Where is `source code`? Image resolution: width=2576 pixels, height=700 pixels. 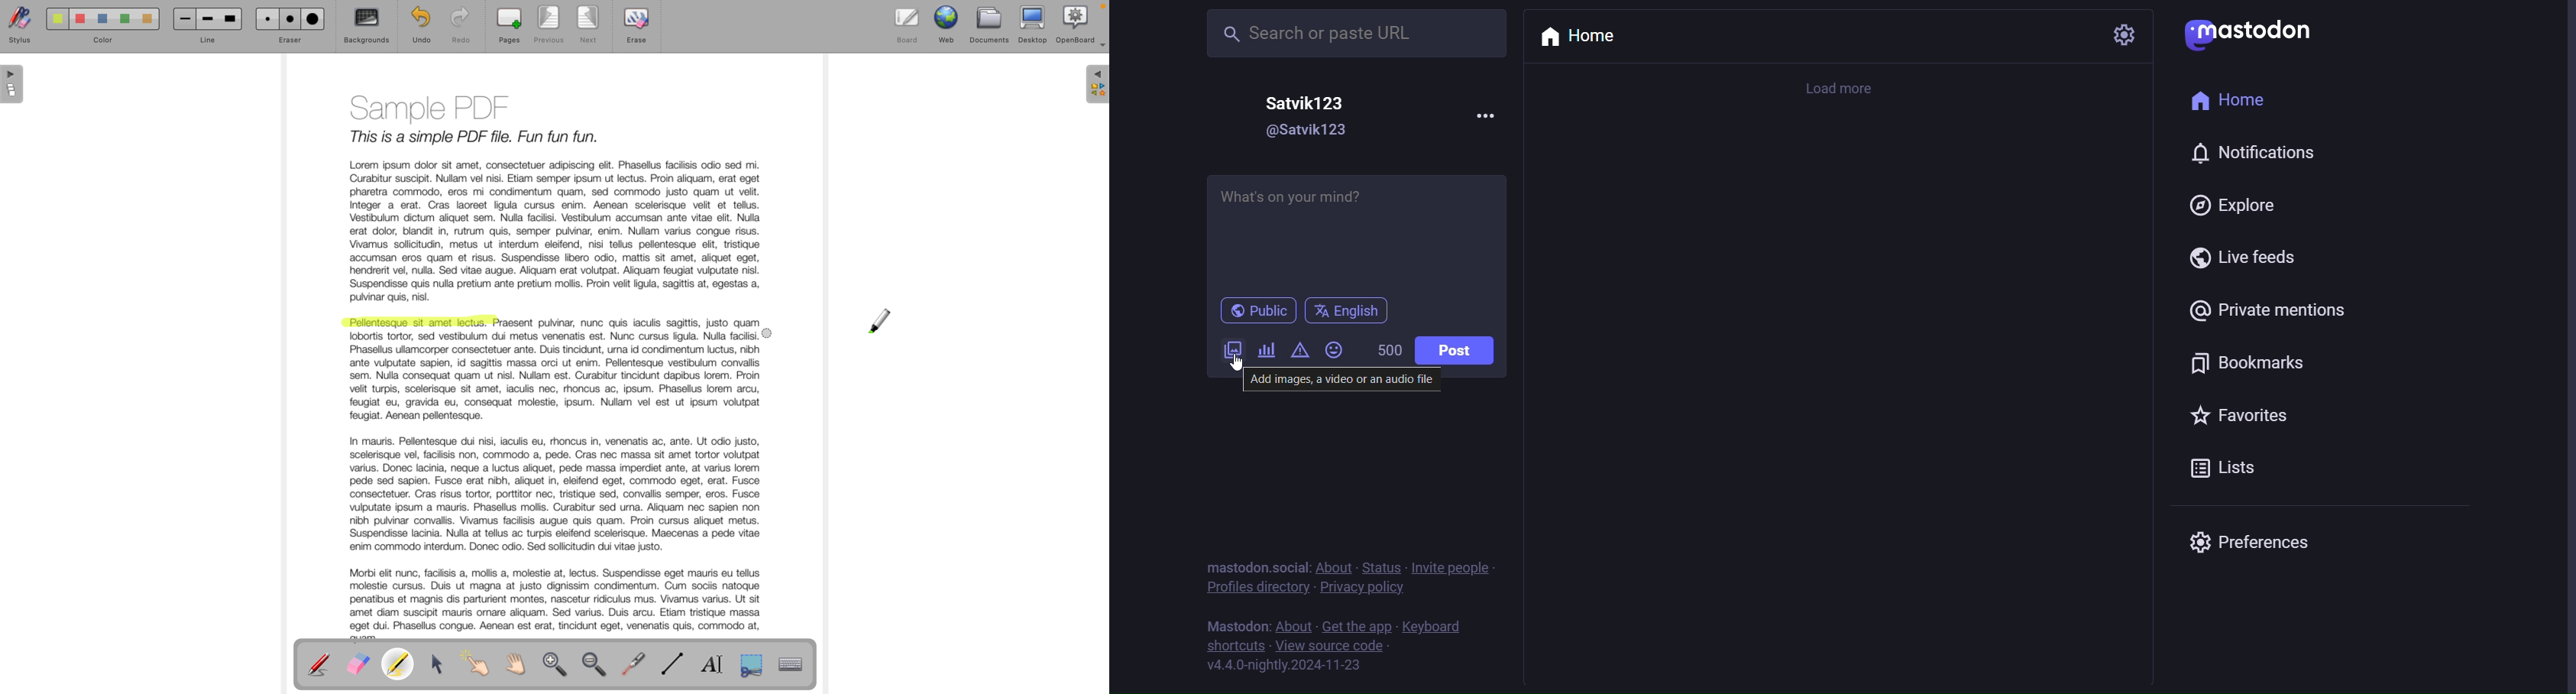
source code is located at coordinates (1331, 647).